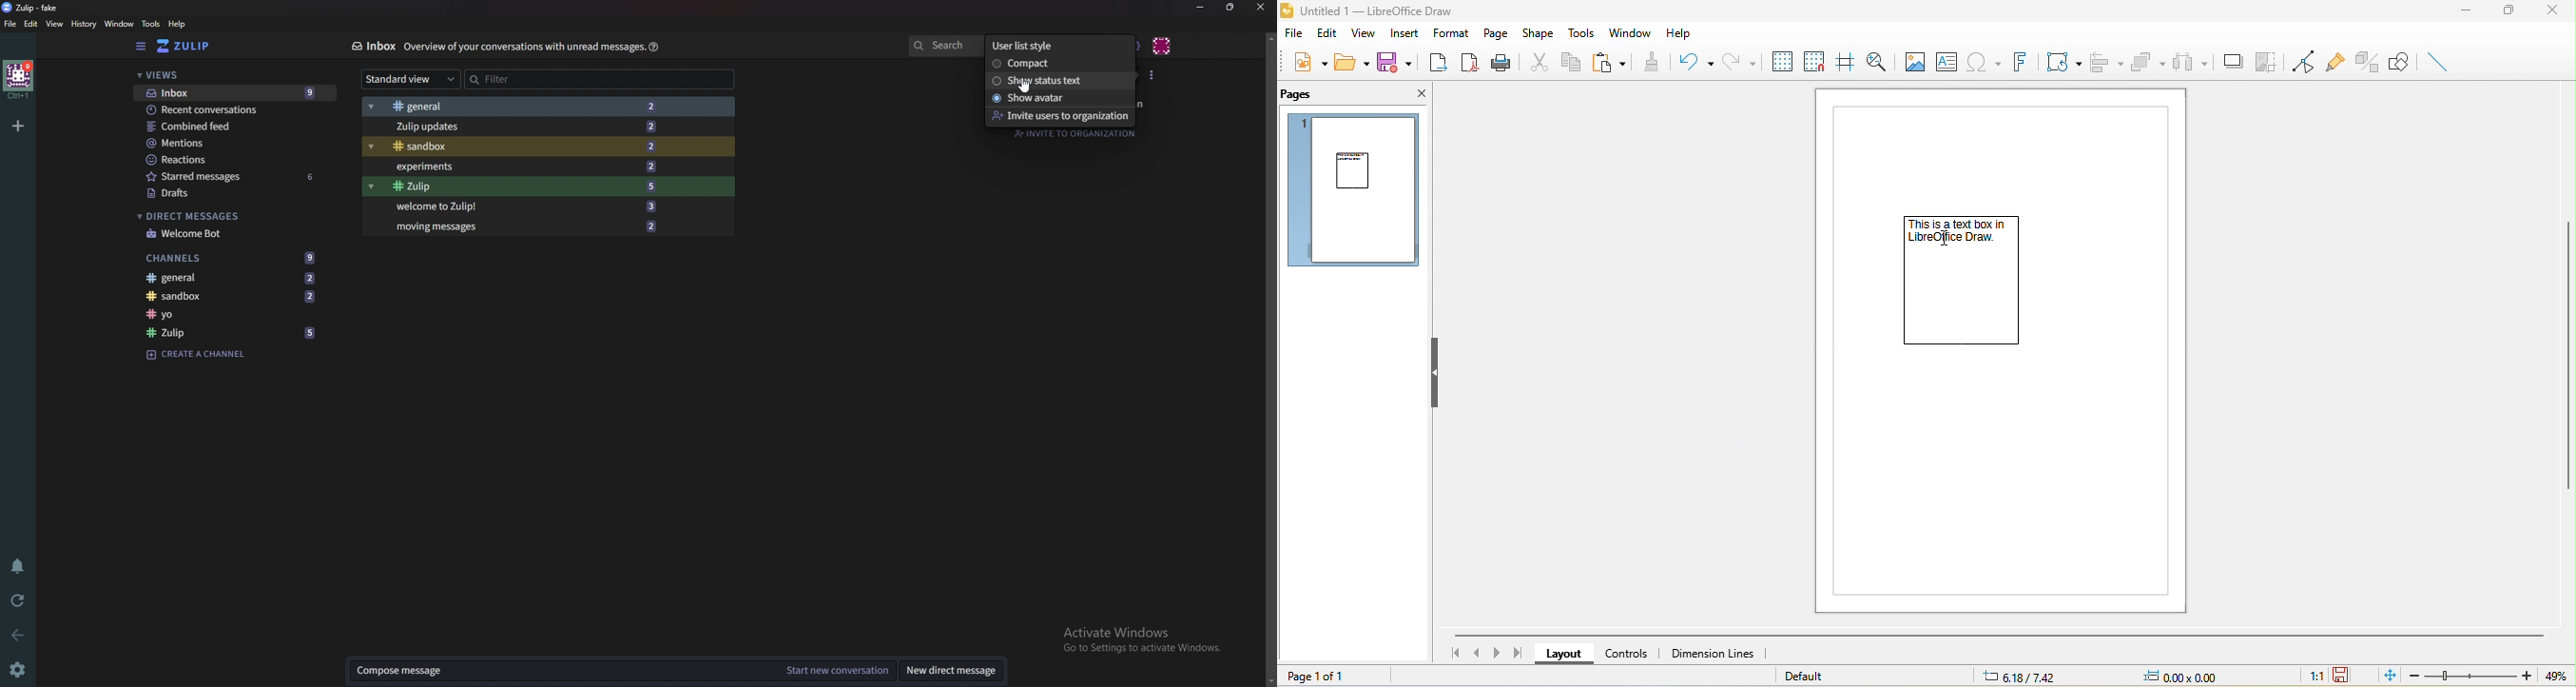  What do you see at coordinates (2489, 676) in the screenshot?
I see `zoom` at bounding box center [2489, 676].